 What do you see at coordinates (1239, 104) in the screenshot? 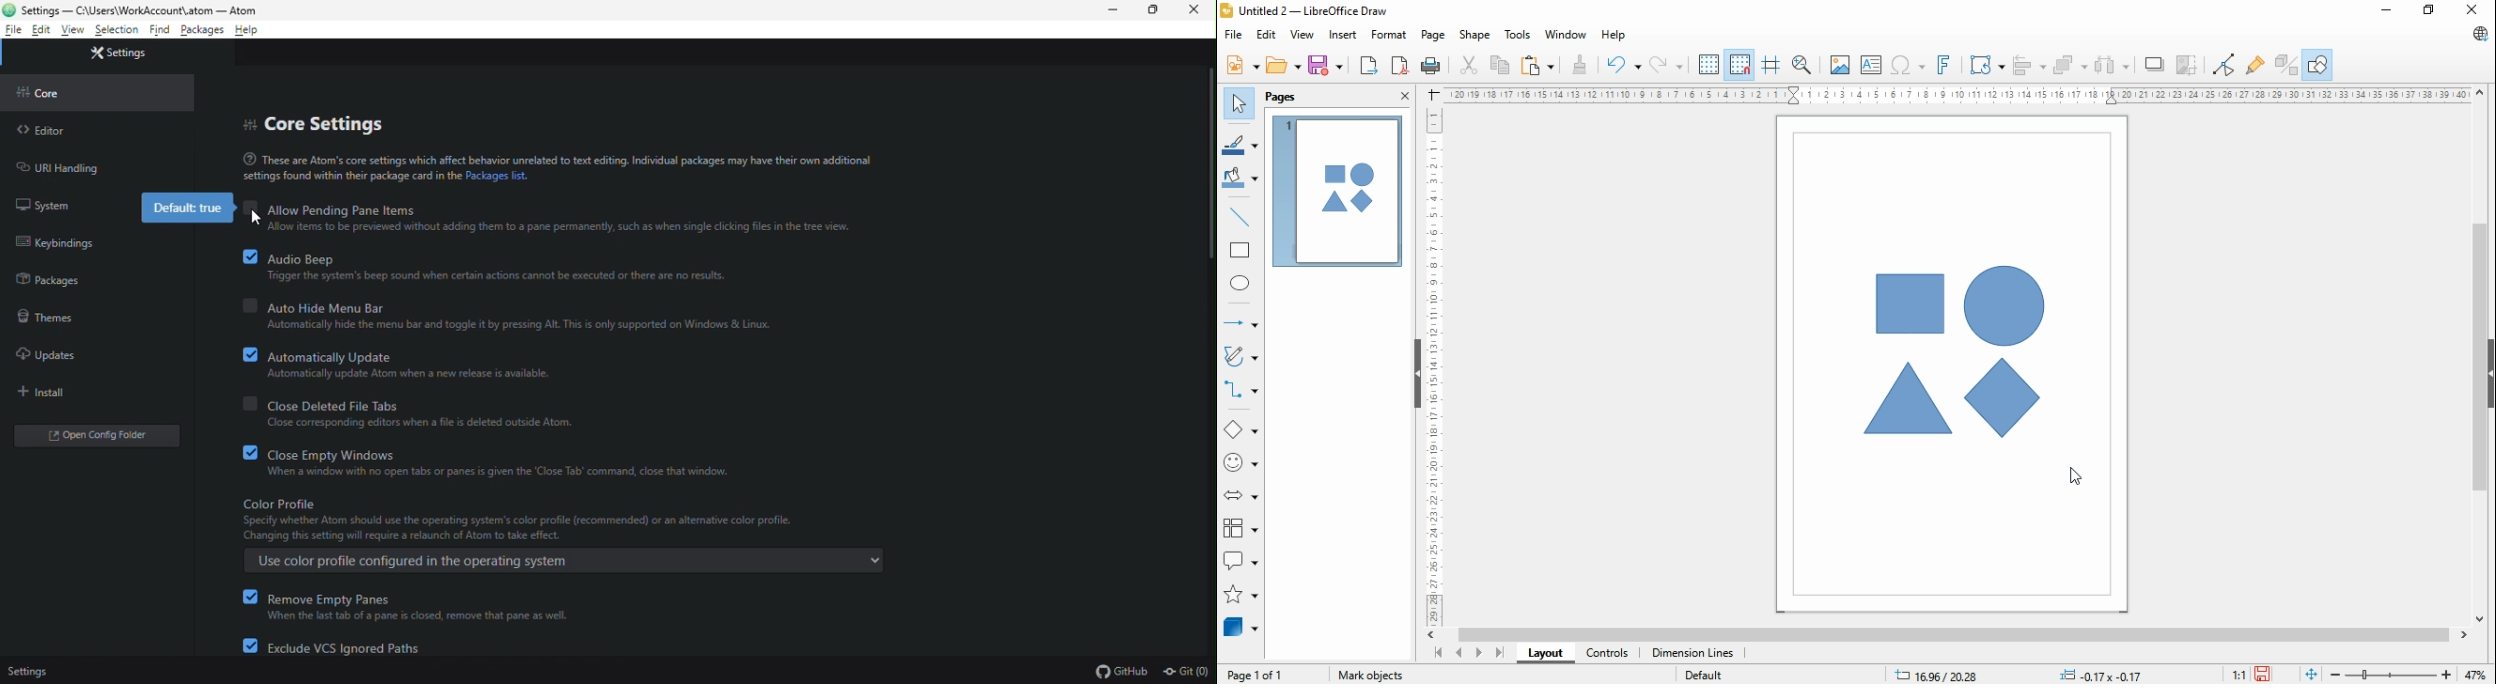
I see `select` at bounding box center [1239, 104].